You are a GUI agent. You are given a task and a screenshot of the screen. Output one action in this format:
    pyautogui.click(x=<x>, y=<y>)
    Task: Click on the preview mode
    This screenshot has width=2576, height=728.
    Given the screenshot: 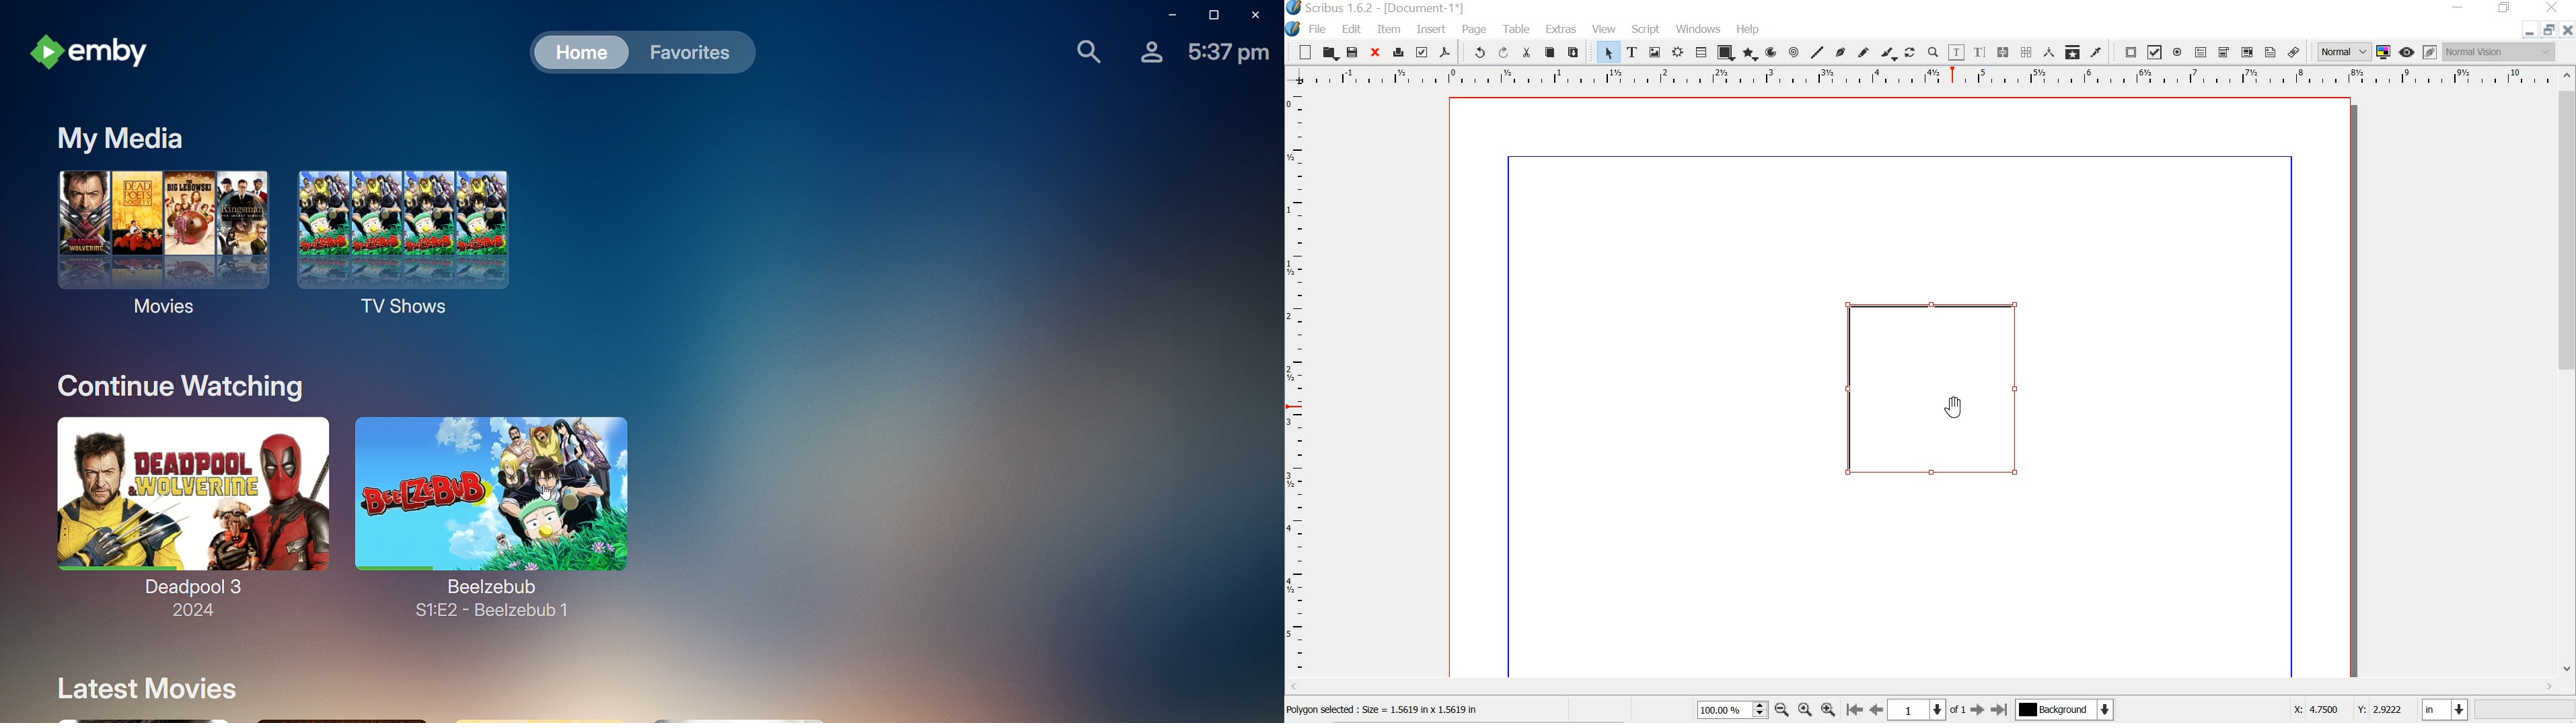 What is the action you would take?
    pyautogui.click(x=2408, y=53)
    